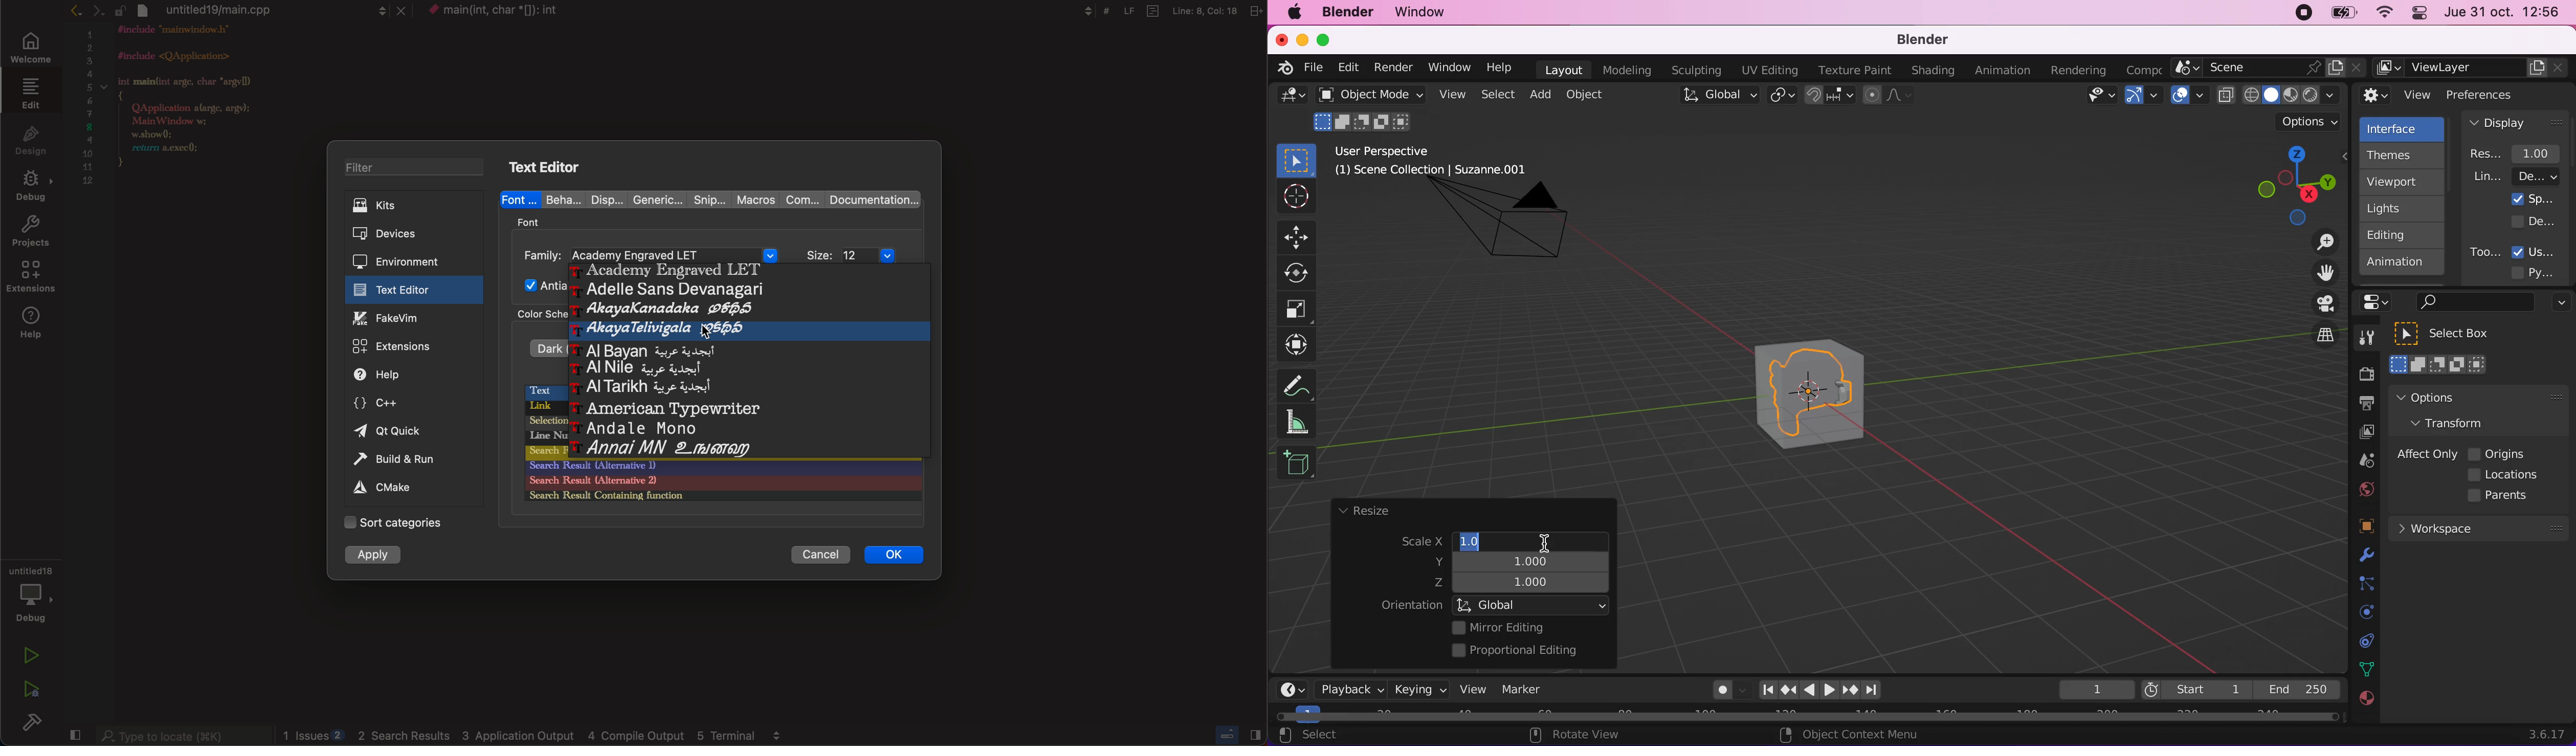 Image resolution: width=2576 pixels, height=756 pixels. I want to click on editing, so click(2397, 234).